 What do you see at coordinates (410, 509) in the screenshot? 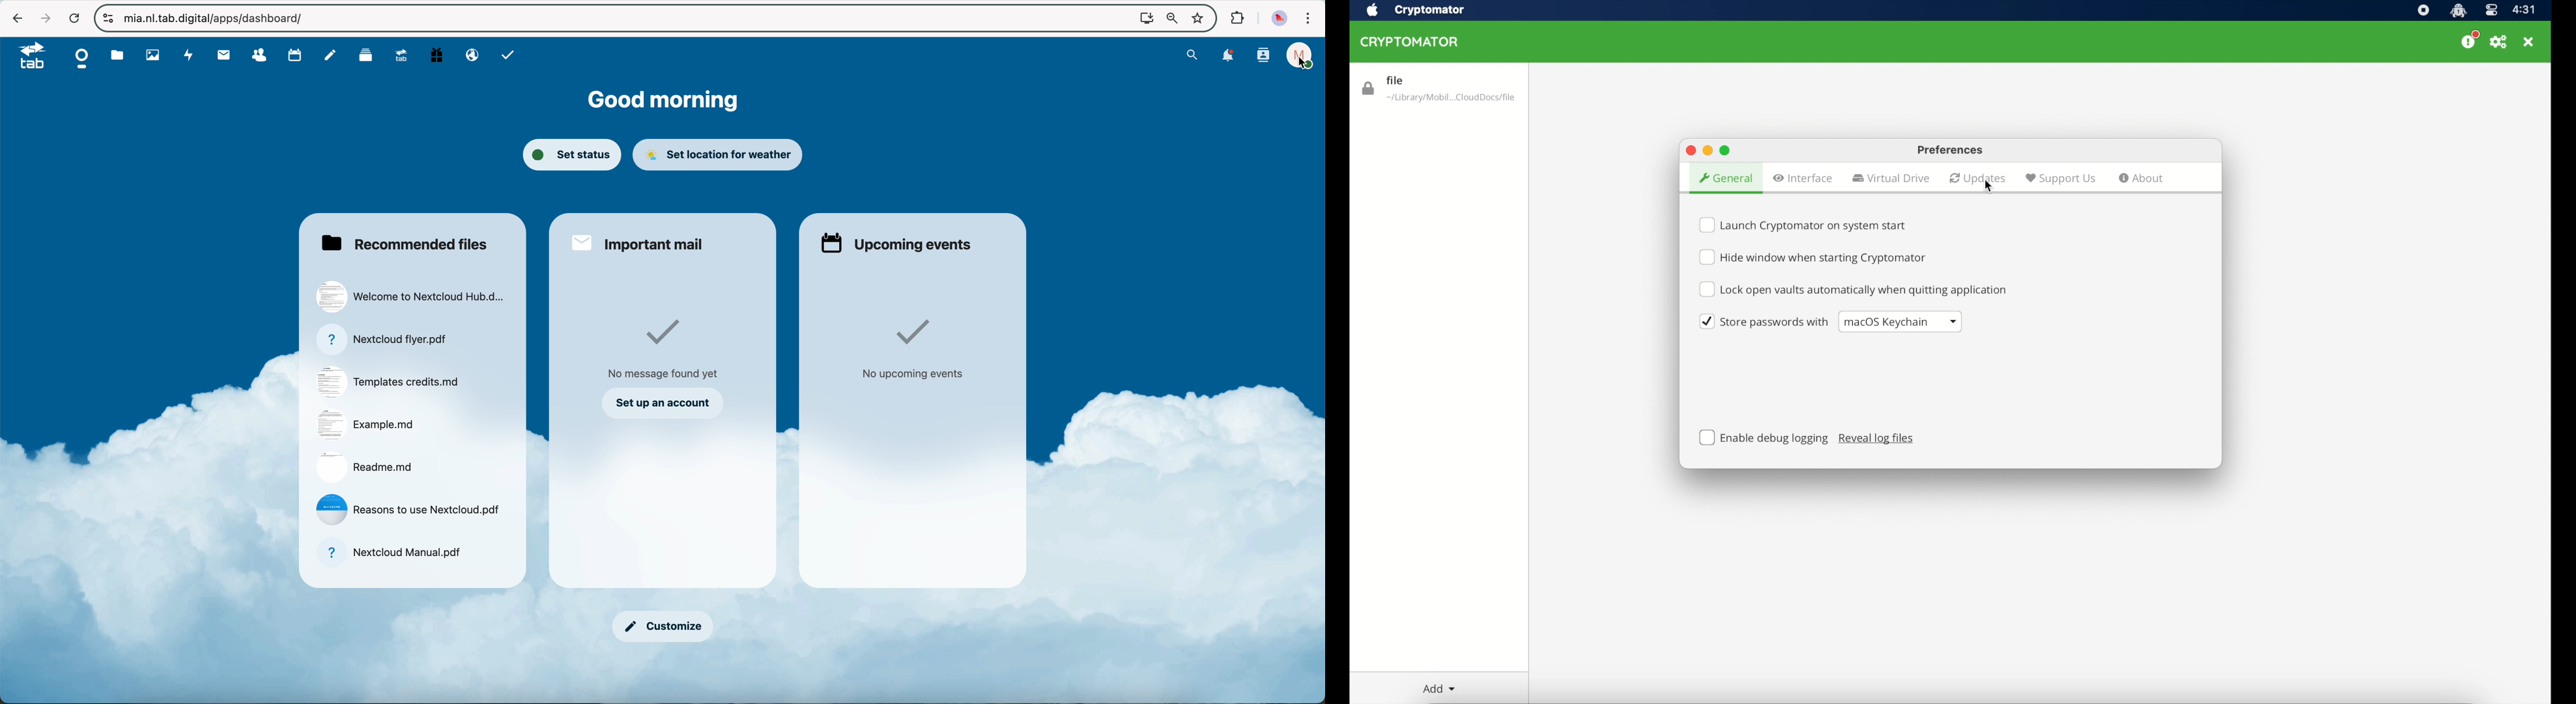
I see `file` at bounding box center [410, 509].